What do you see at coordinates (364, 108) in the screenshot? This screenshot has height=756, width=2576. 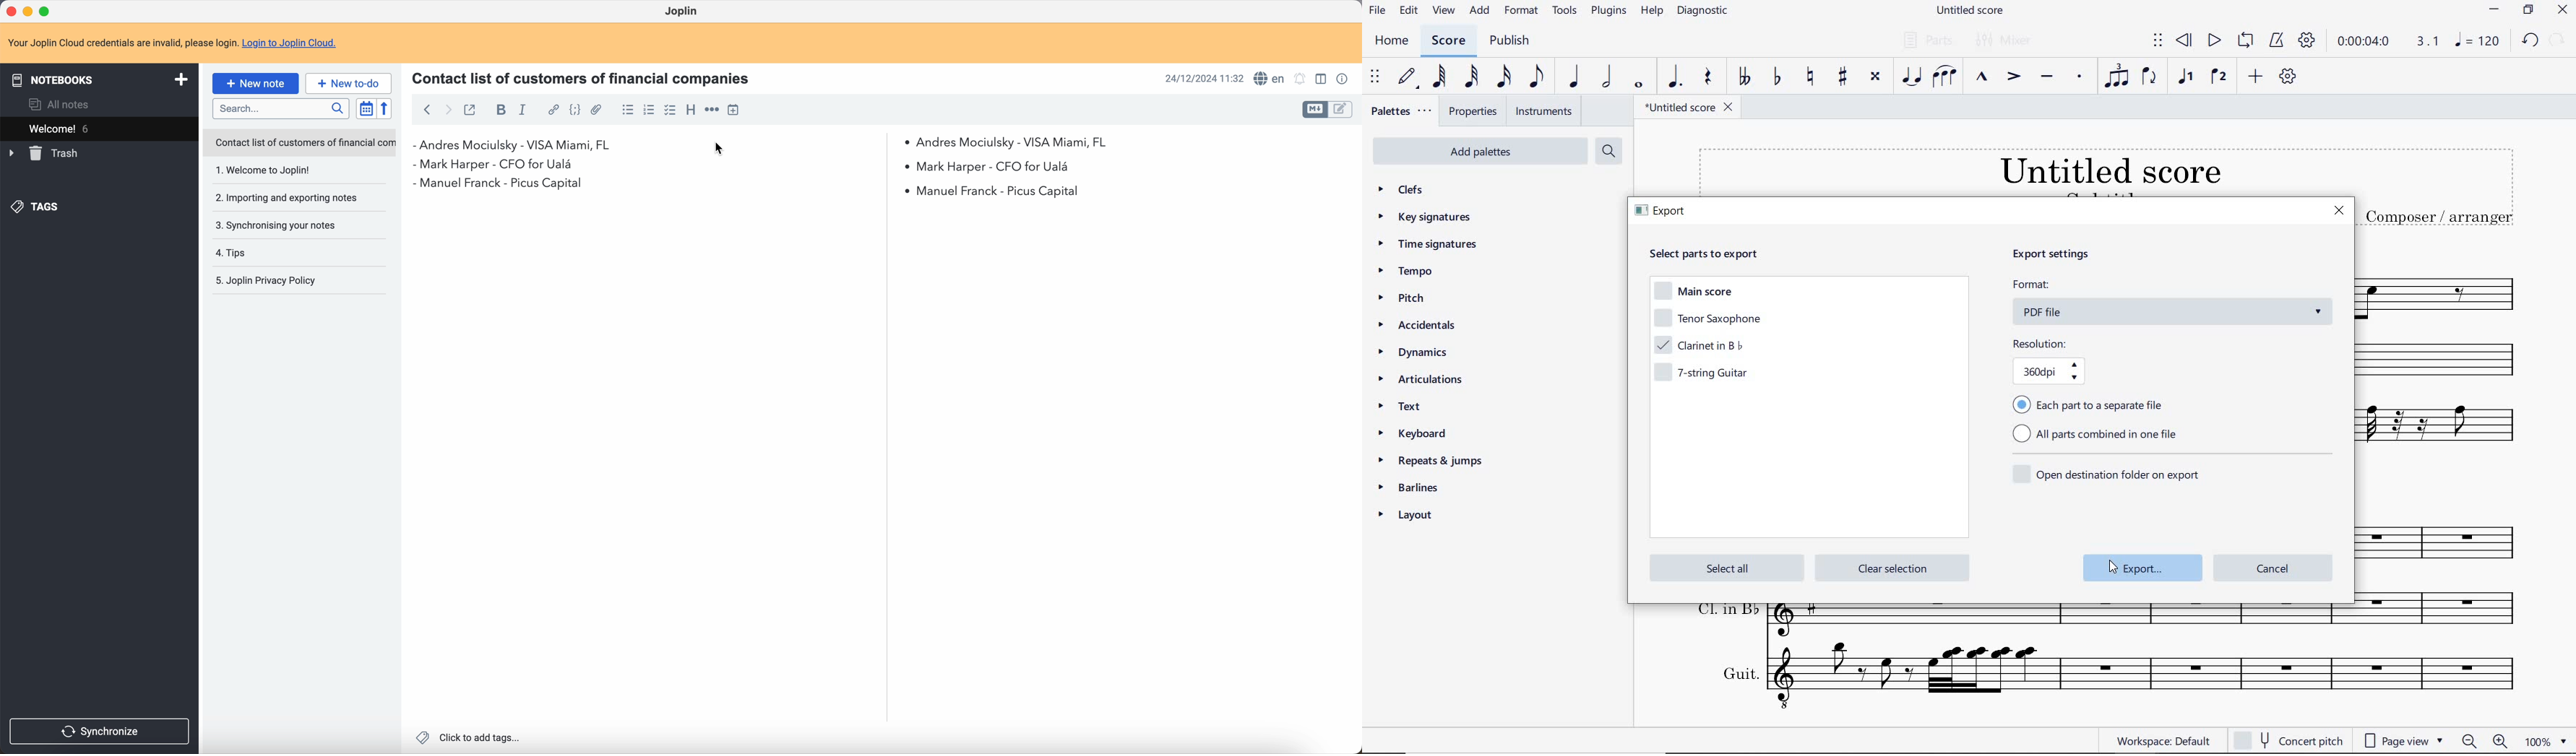 I see `toggle sort order field` at bounding box center [364, 108].